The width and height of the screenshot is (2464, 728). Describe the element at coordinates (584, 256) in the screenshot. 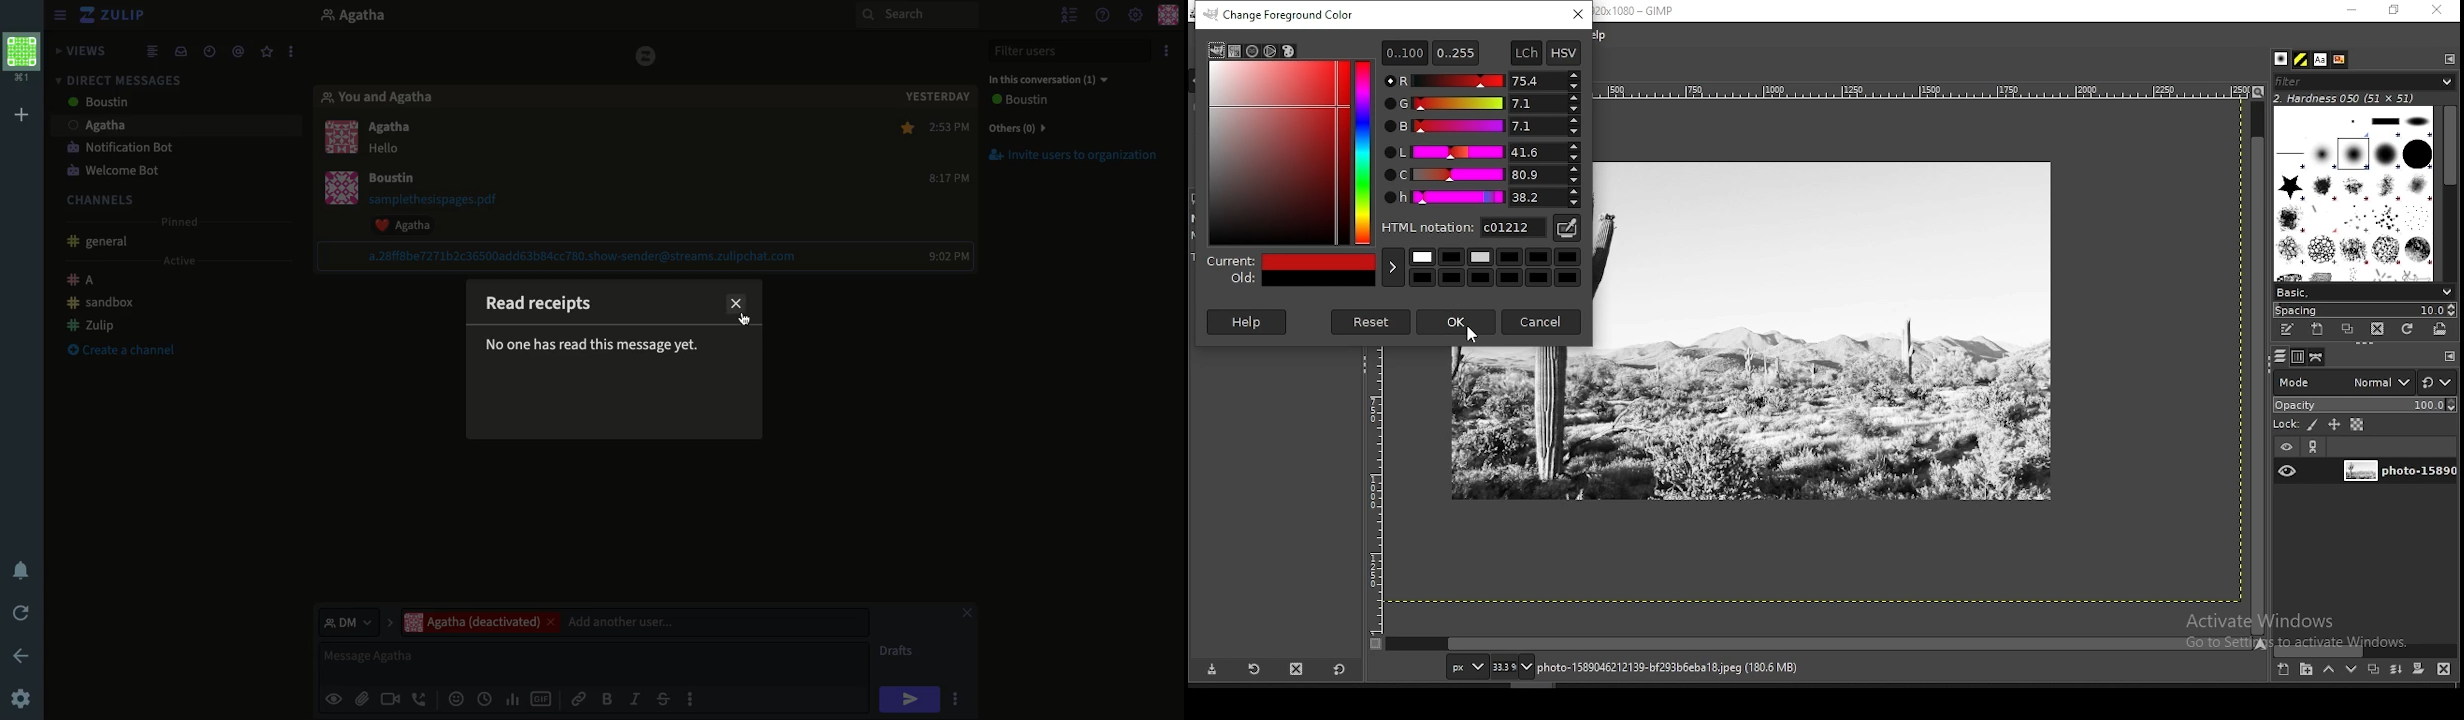

I see `link` at that location.